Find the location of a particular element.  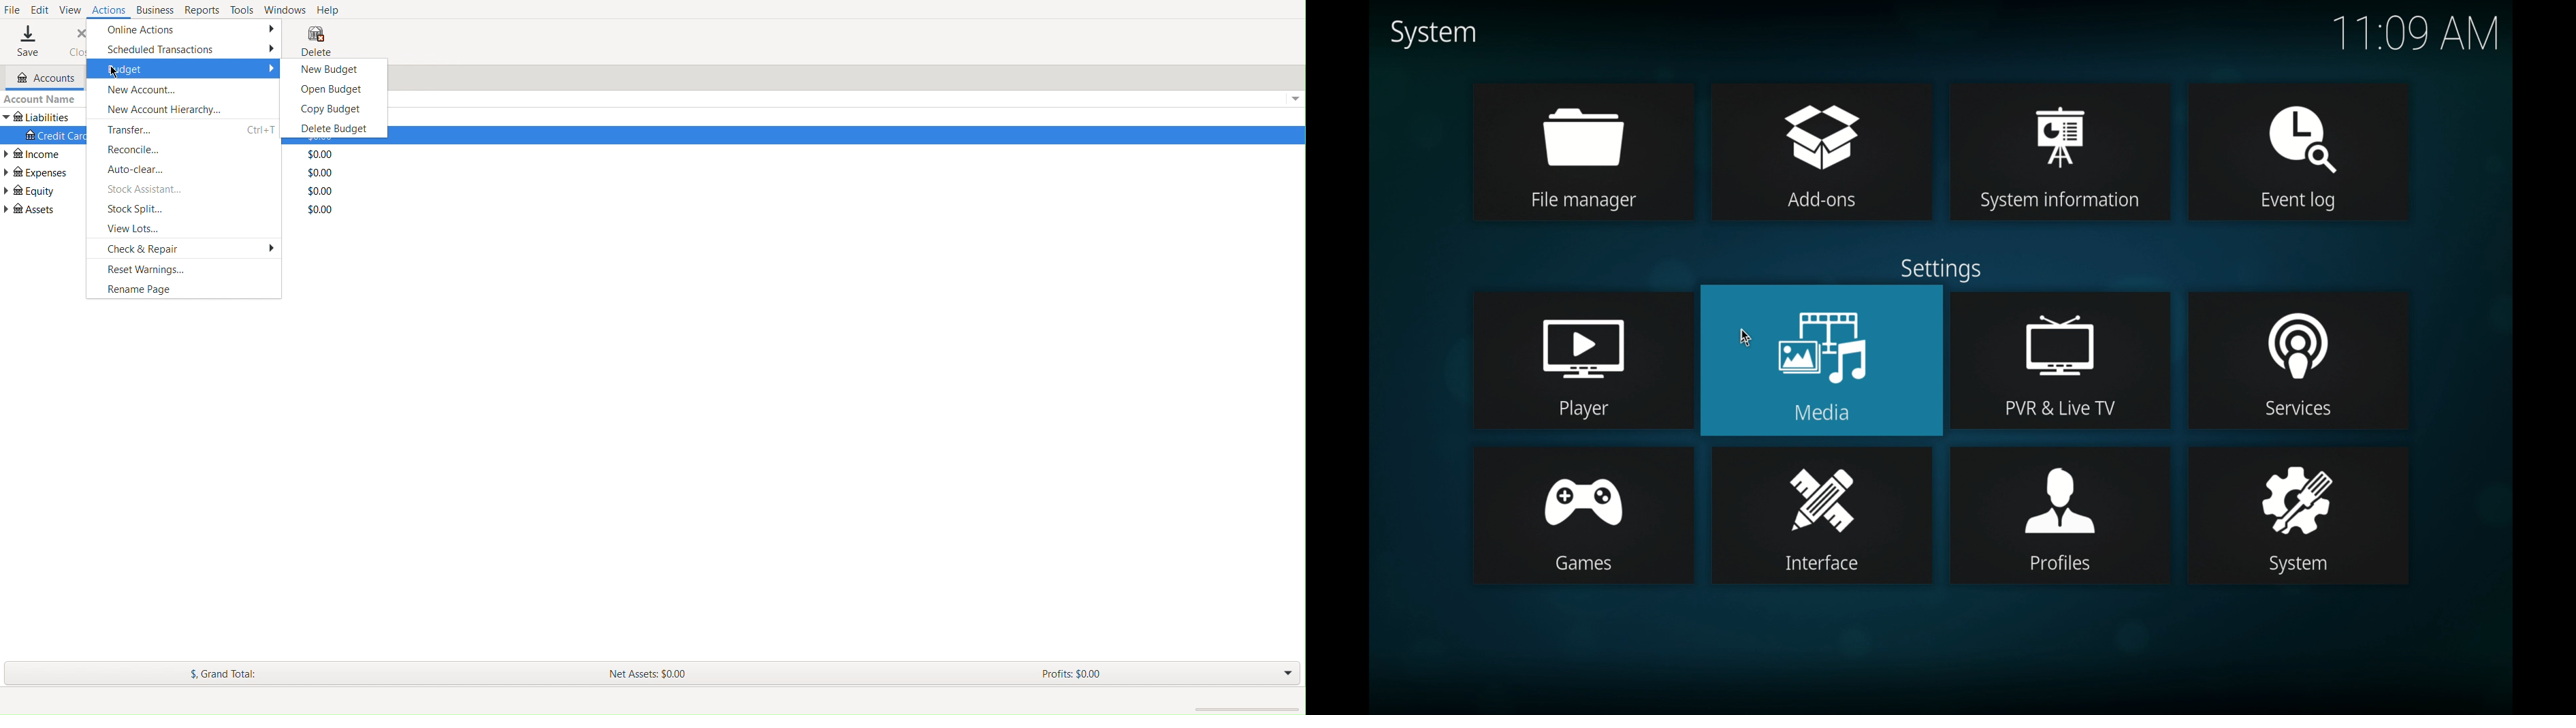

Liabilities is located at coordinates (38, 117).